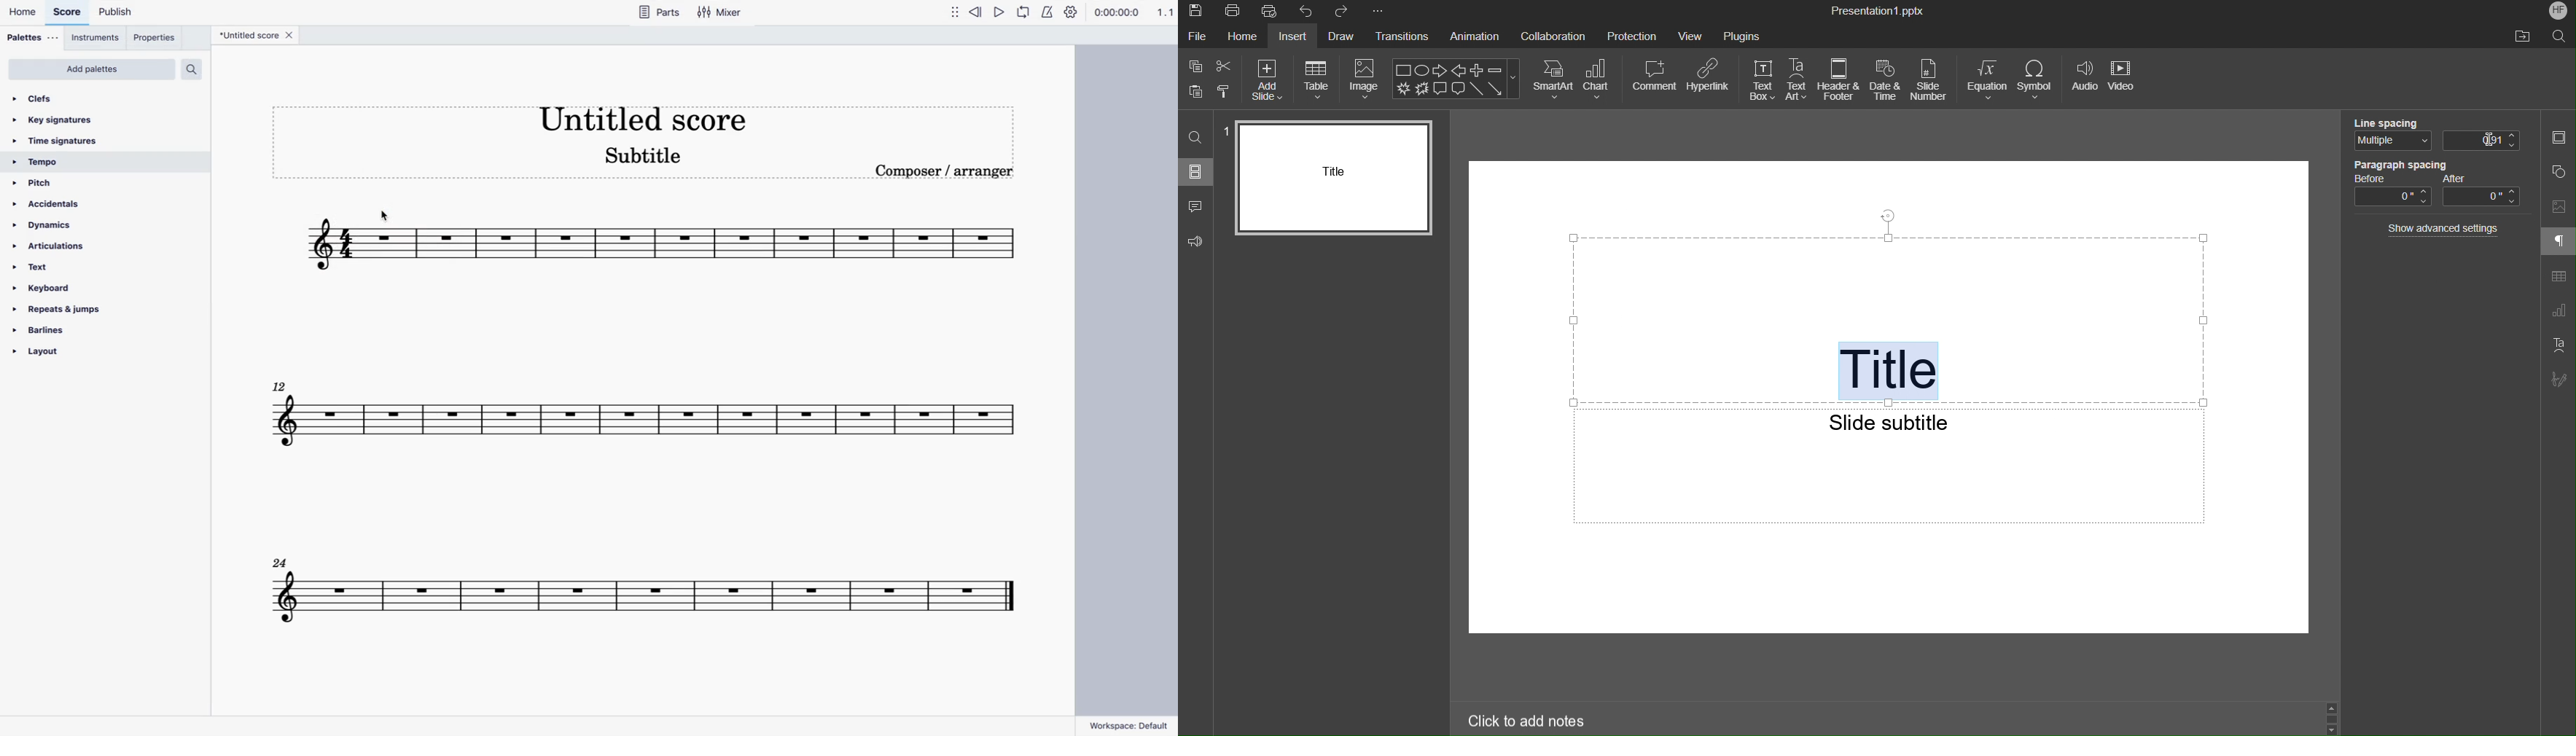  What do you see at coordinates (34, 266) in the screenshot?
I see `text` at bounding box center [34, 266].